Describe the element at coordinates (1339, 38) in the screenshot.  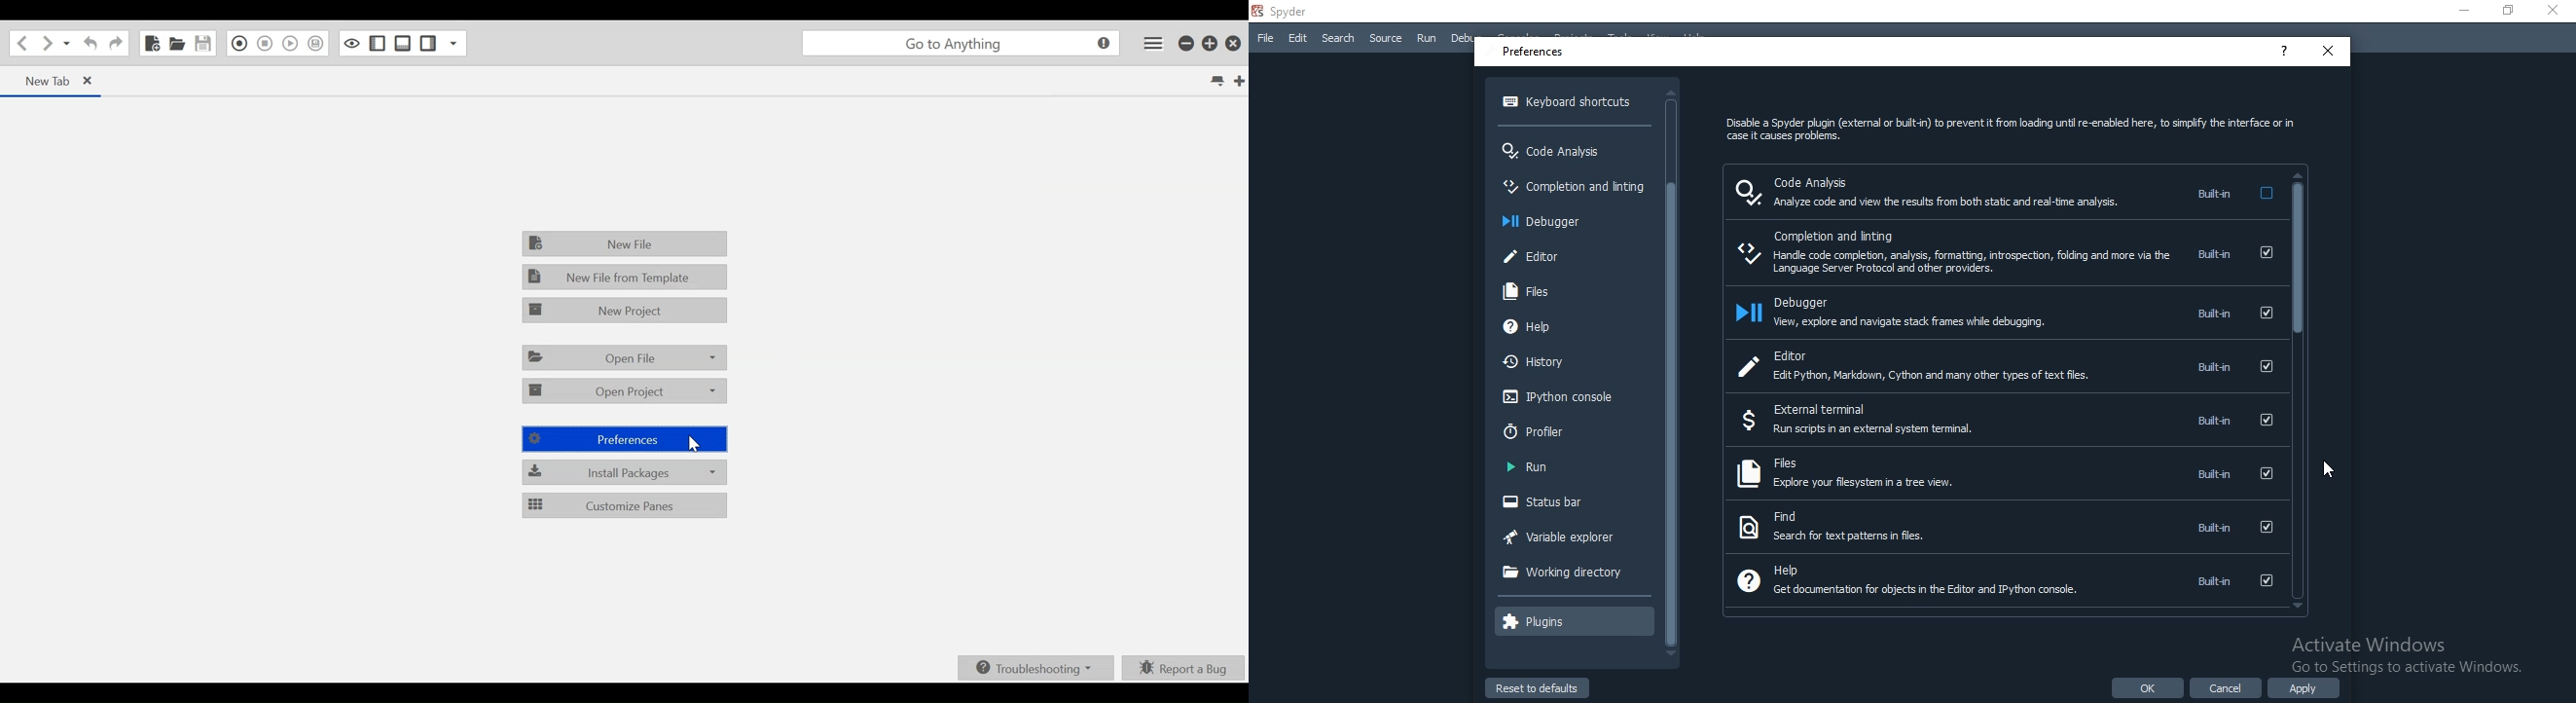
I see `Search` at that location.